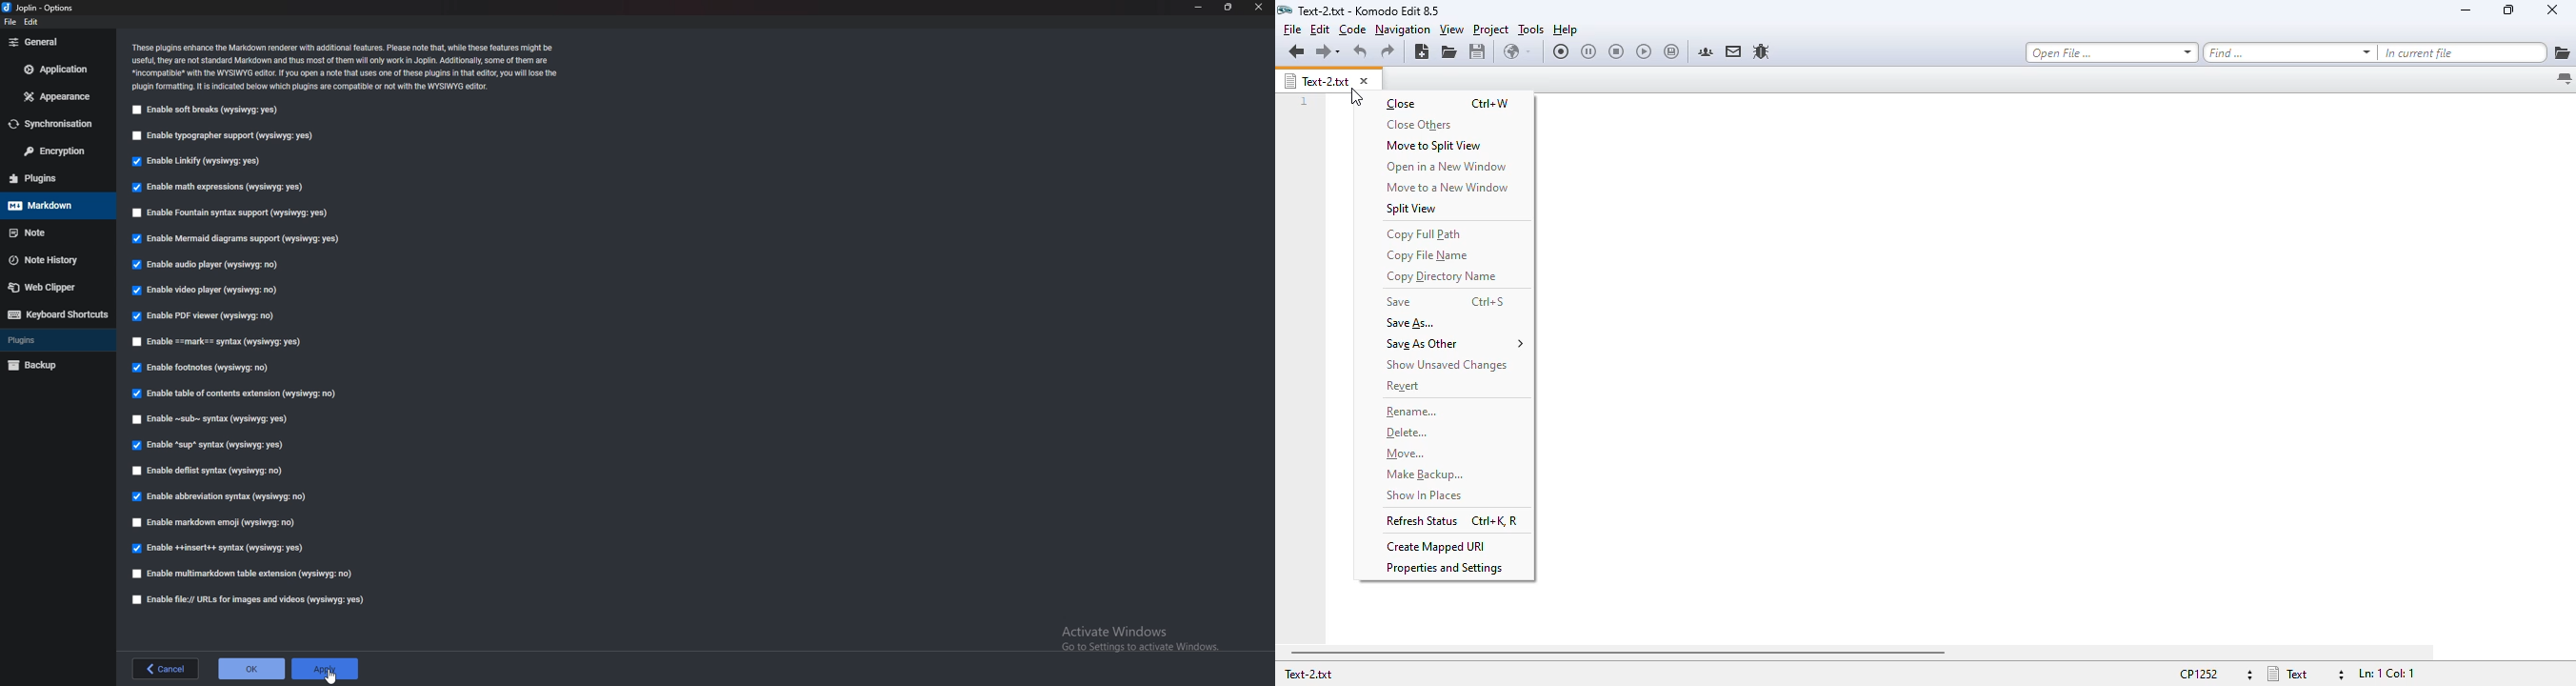 This screenshot has height=700, width=2576. I want to click on close, so click(2552, 9).